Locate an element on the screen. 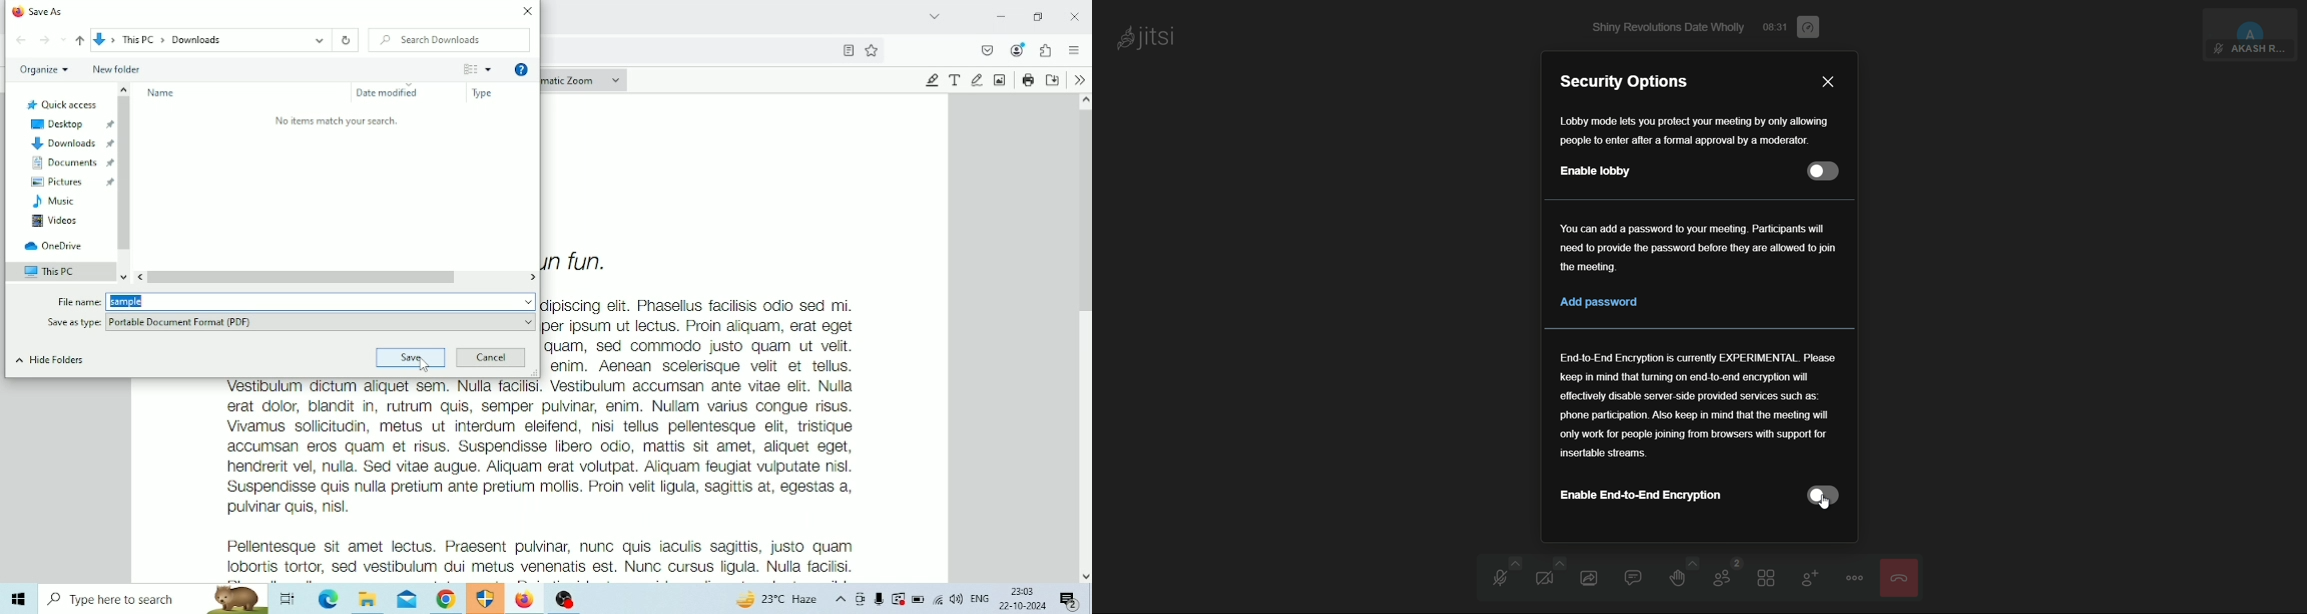  More location options is located at coordinates (320, 40).